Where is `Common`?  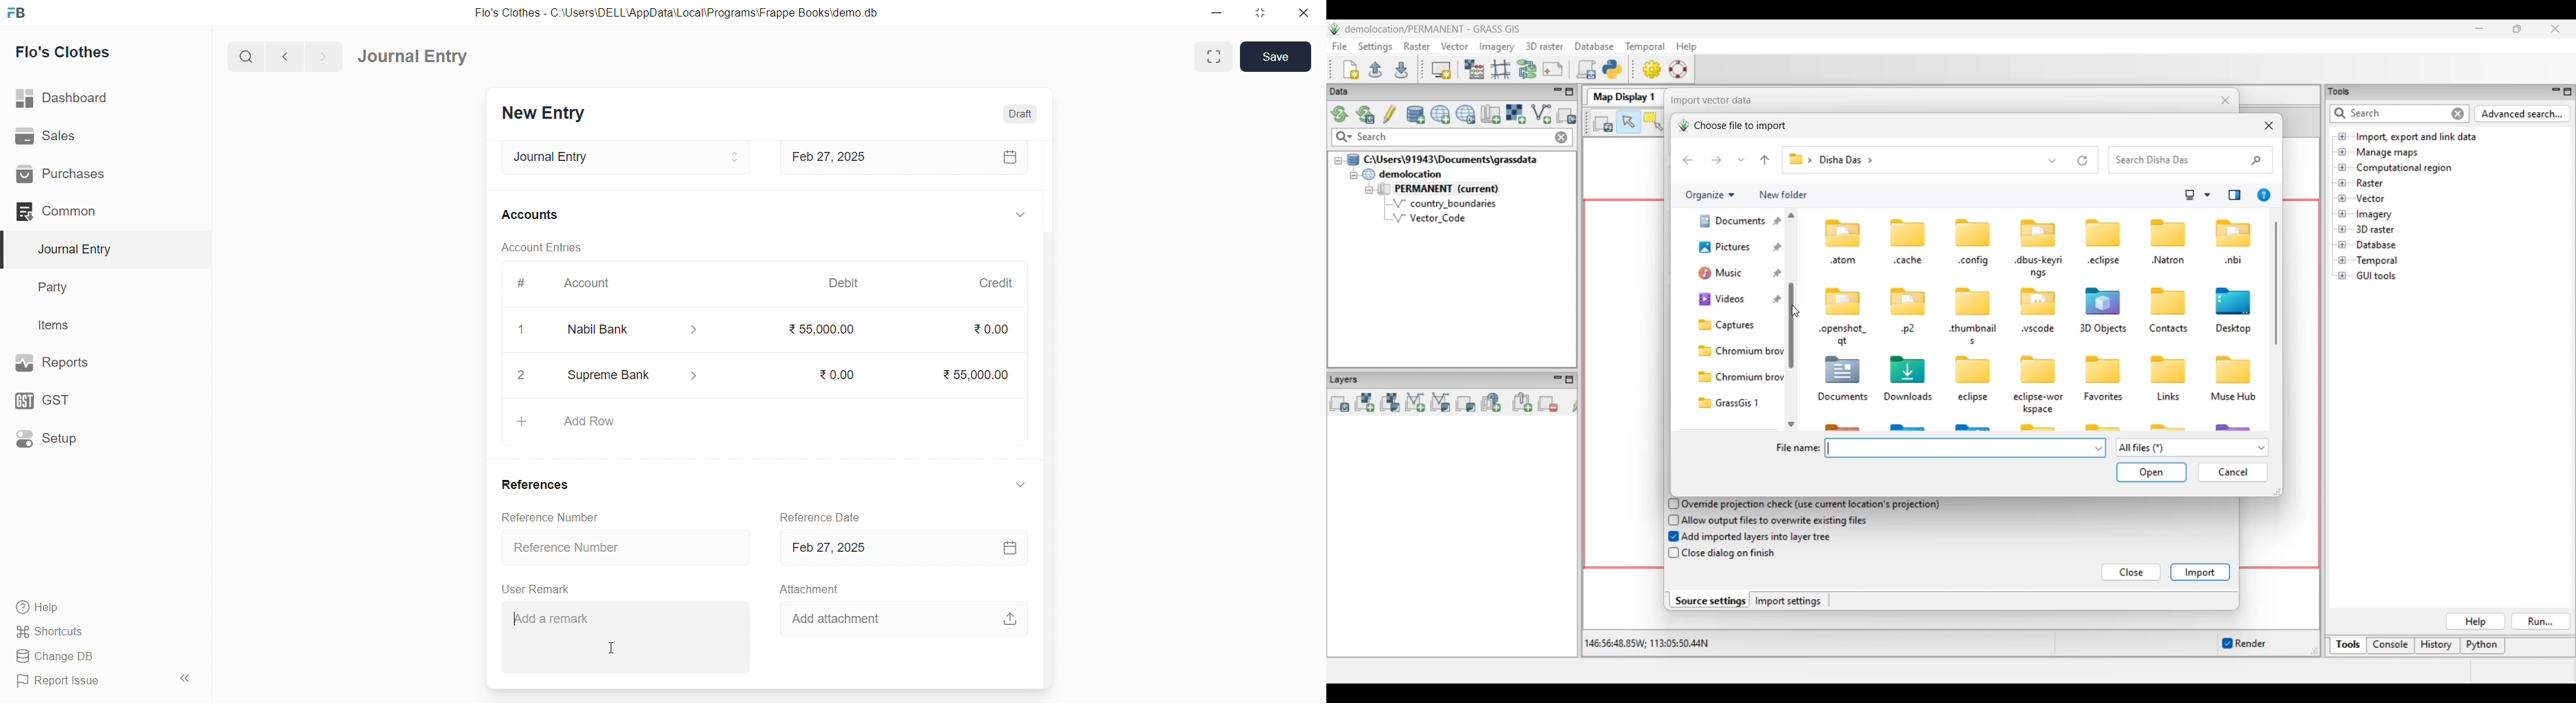 Common is located at coordinates (83, 212).